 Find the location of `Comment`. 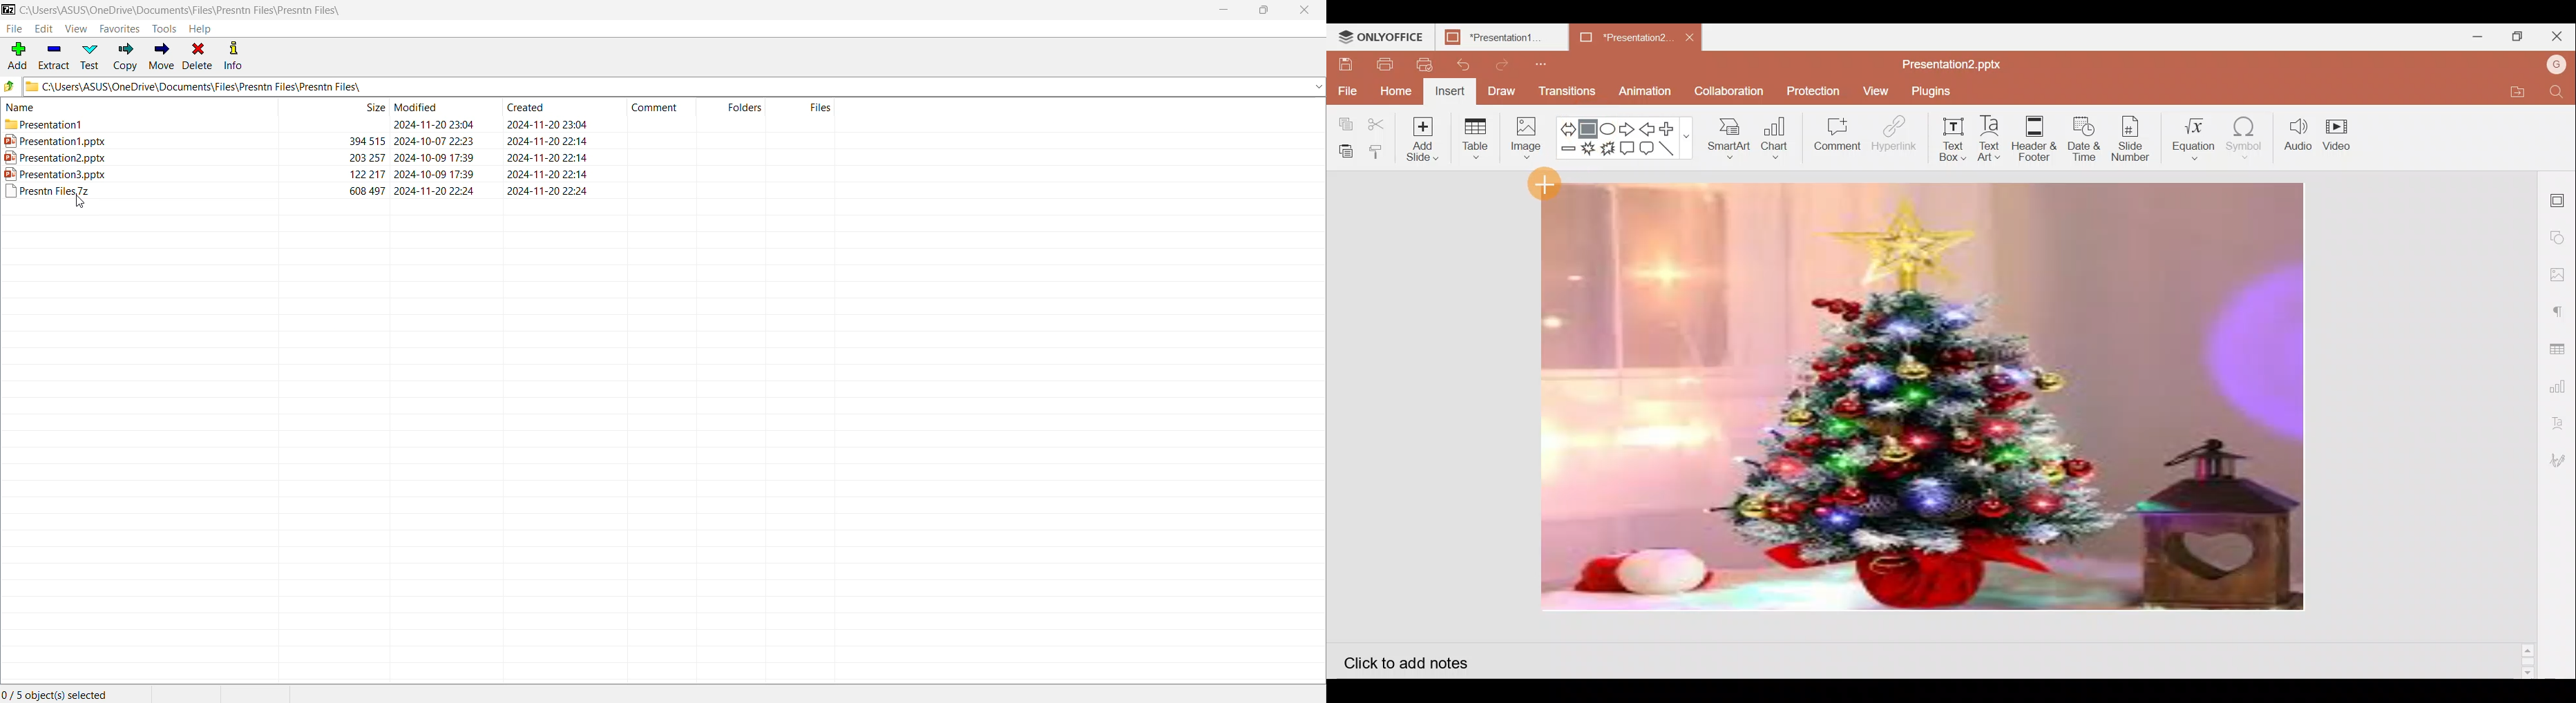

Comment is located at coordinates (1838, 135).